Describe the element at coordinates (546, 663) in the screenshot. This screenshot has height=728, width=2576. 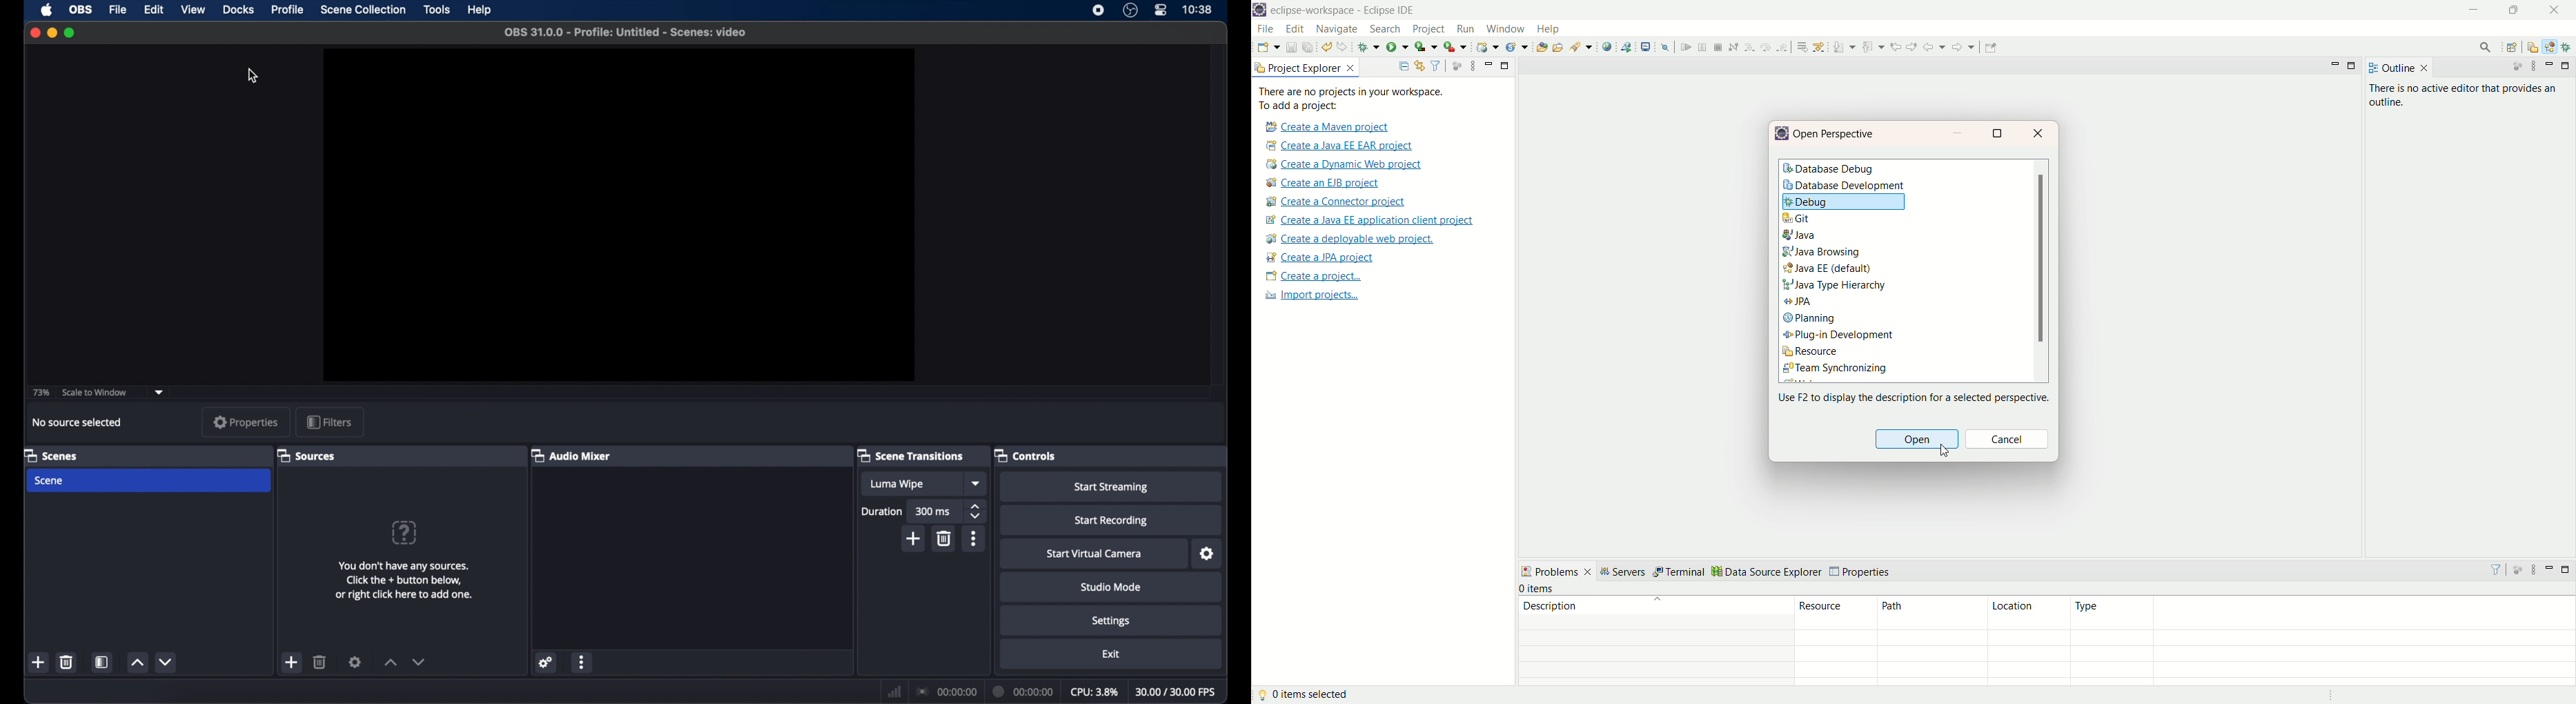
I see `audio mixer settings` at that location.